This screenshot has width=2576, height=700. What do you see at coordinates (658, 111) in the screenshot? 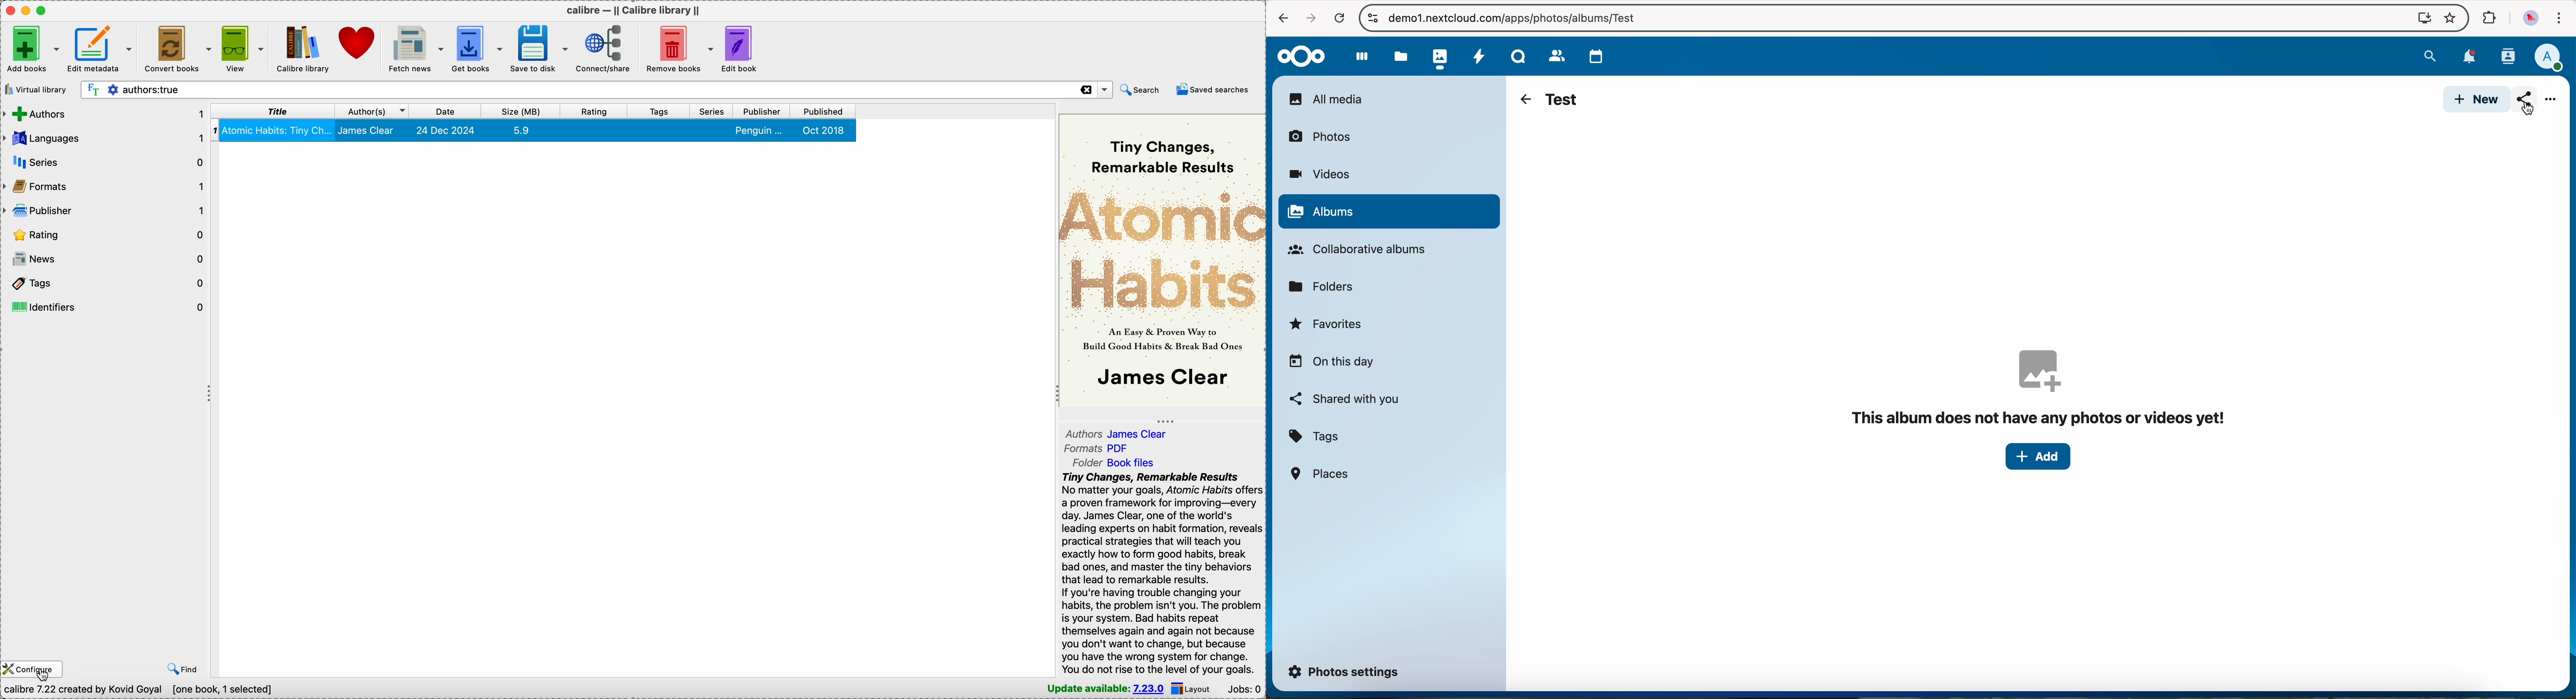
I see `tags` at bounding box center [658, 111].